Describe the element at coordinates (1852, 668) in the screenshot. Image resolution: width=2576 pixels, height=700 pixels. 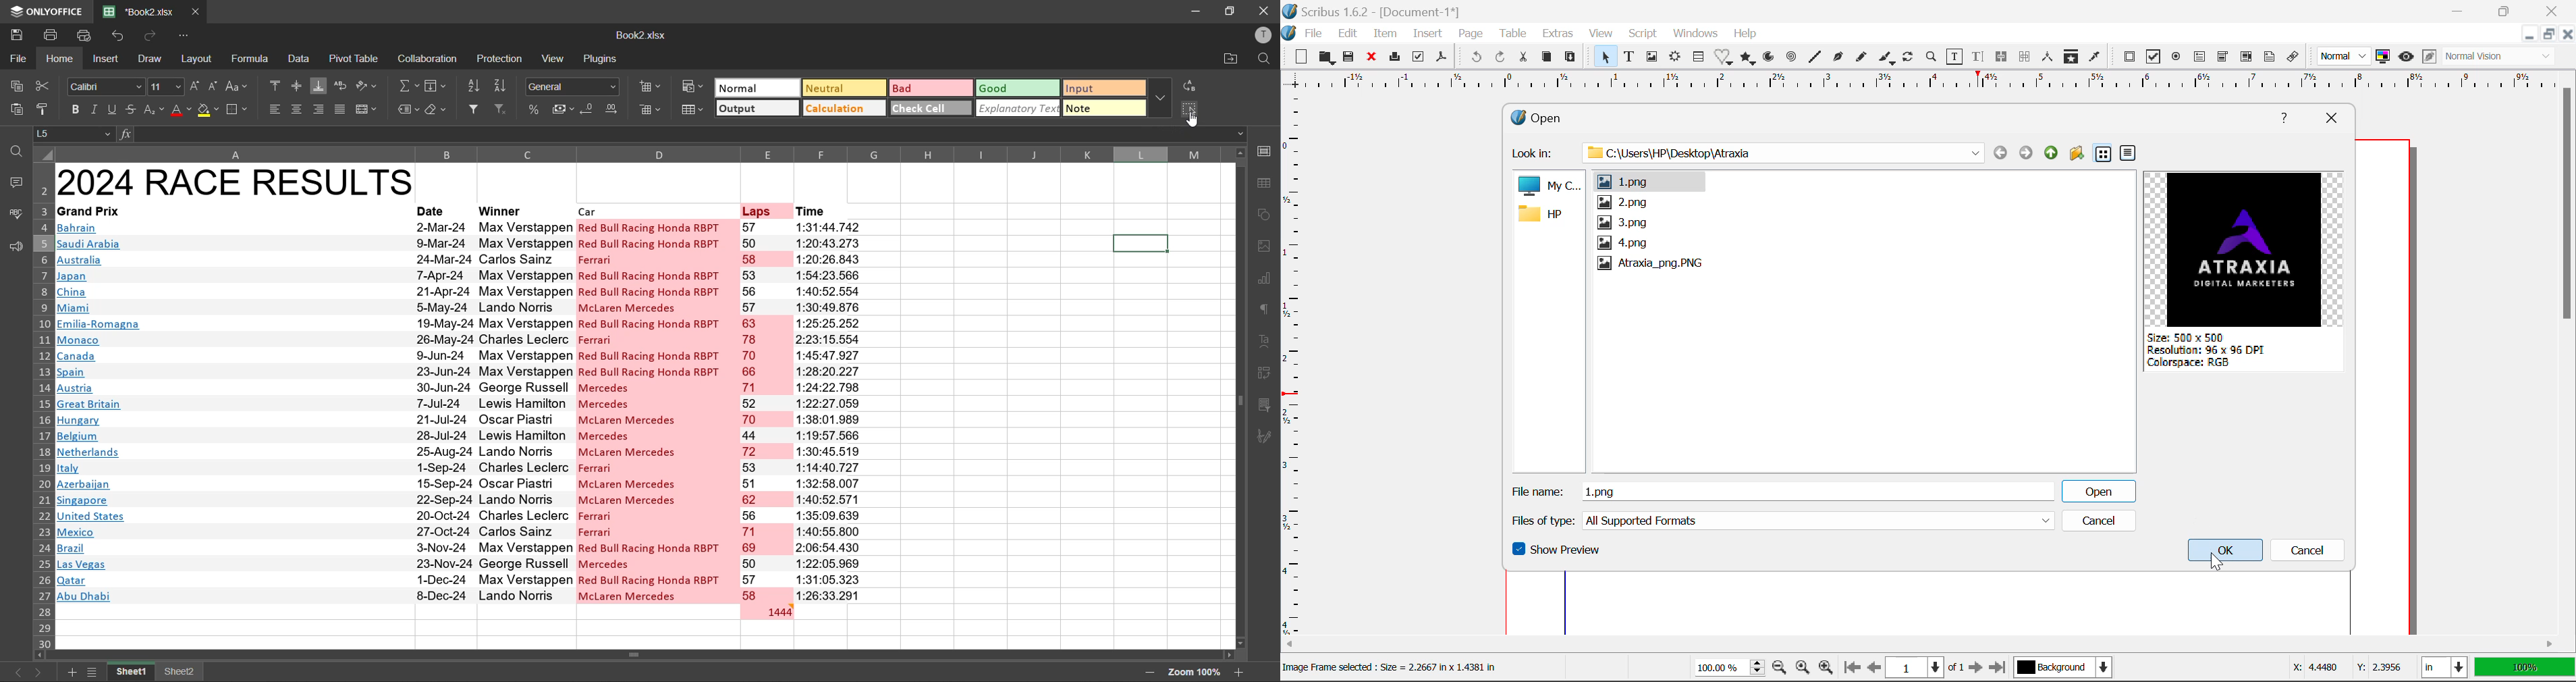
I see `First Page` at that location.